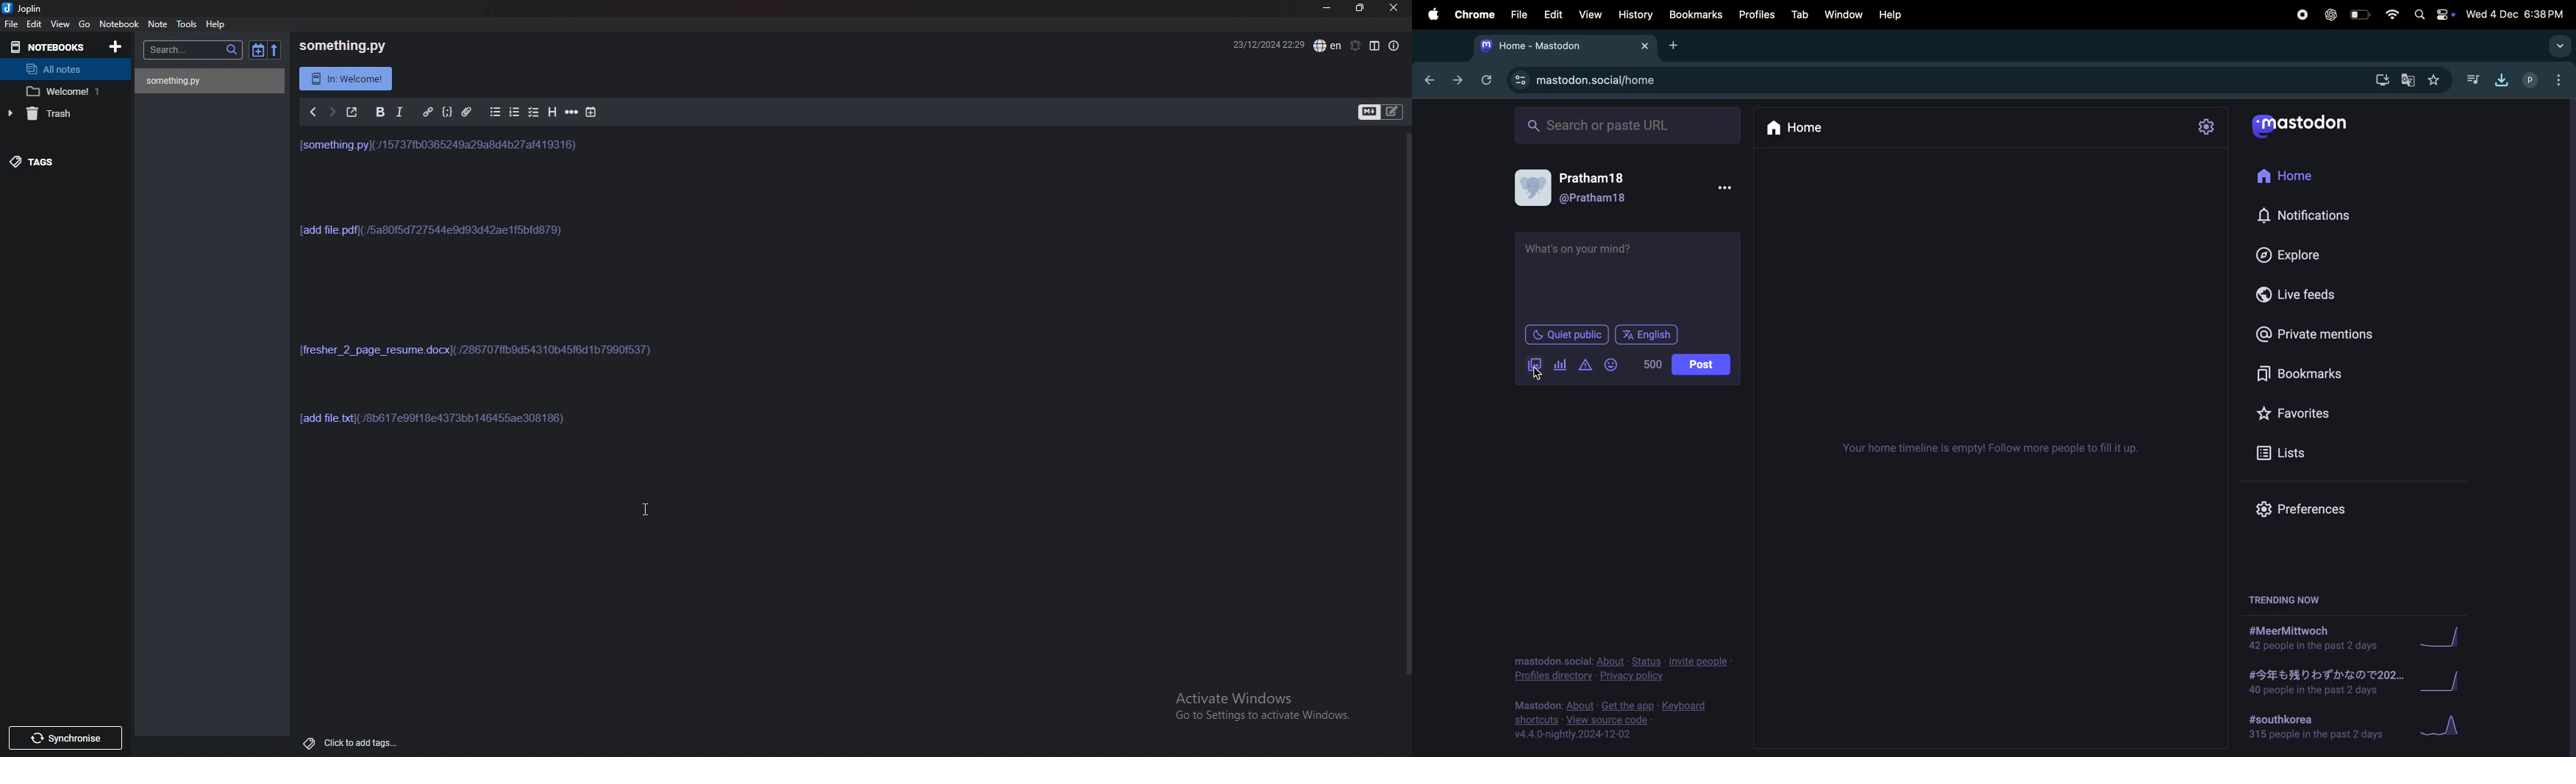  Describe the element at coordinates (647, 509) in the screenshot. I see `cursor` at that location.